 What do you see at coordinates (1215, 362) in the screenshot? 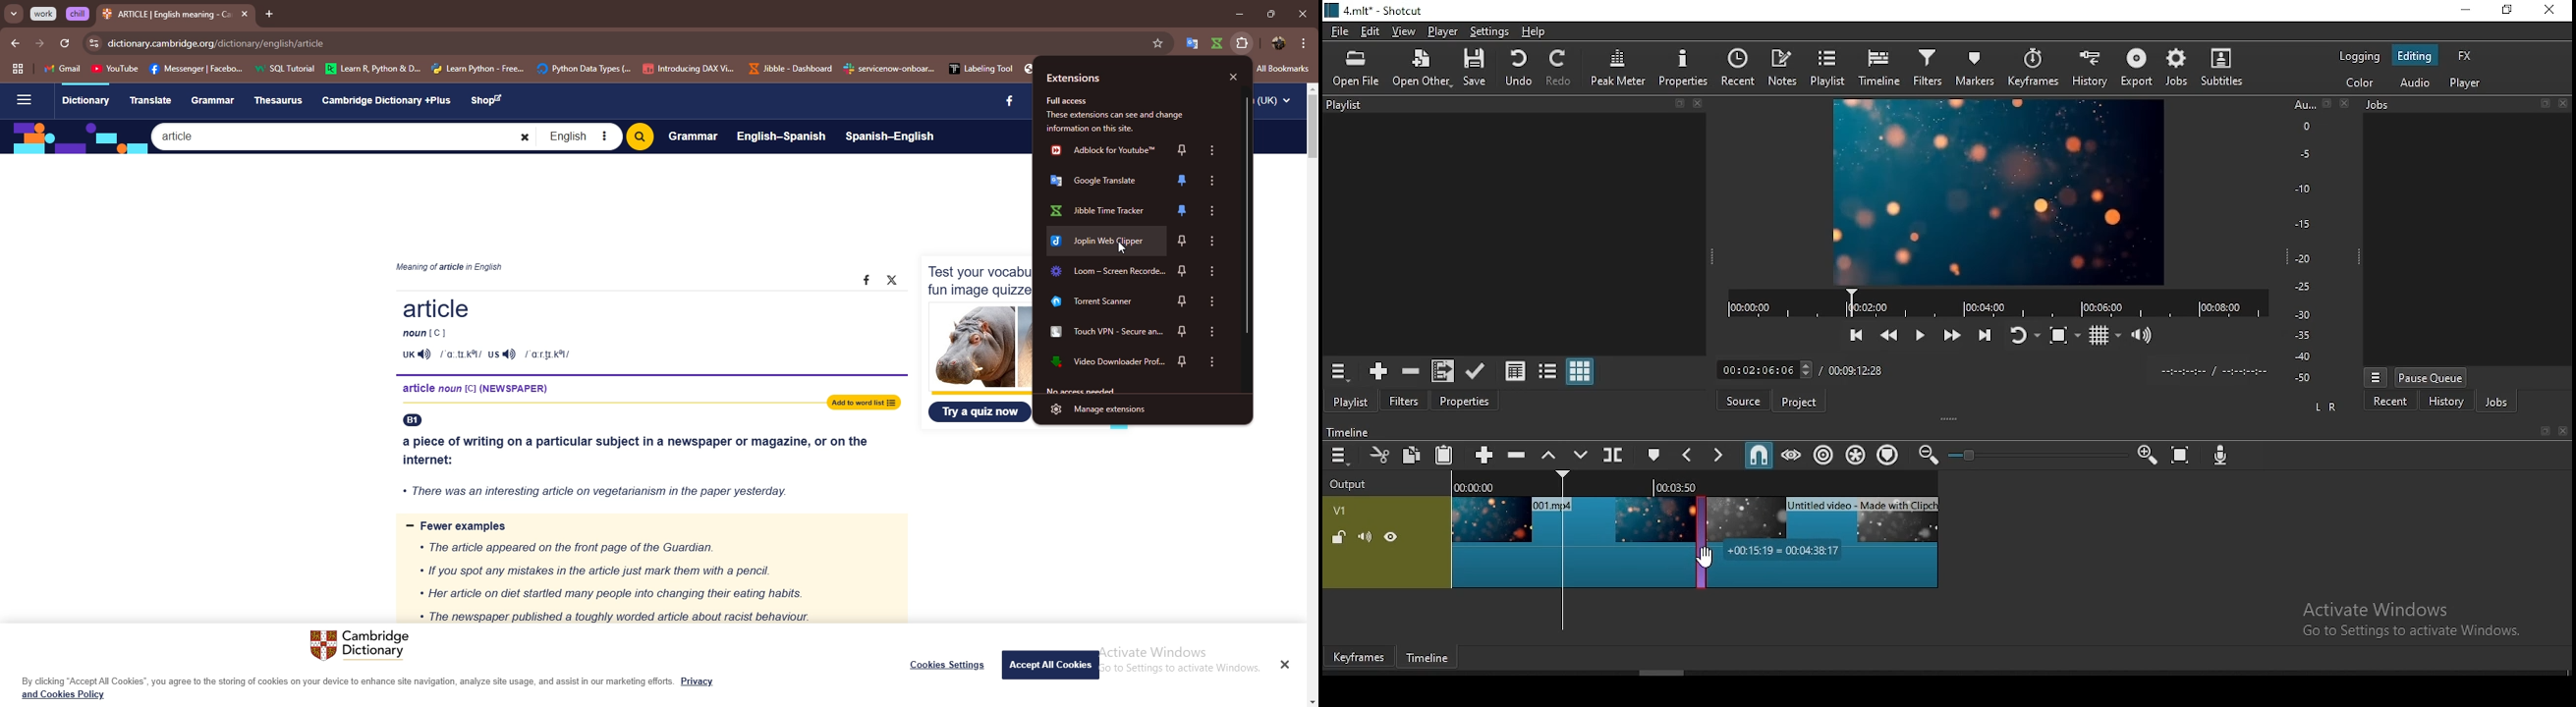
I see `option` at bounding box center [1215, 362].